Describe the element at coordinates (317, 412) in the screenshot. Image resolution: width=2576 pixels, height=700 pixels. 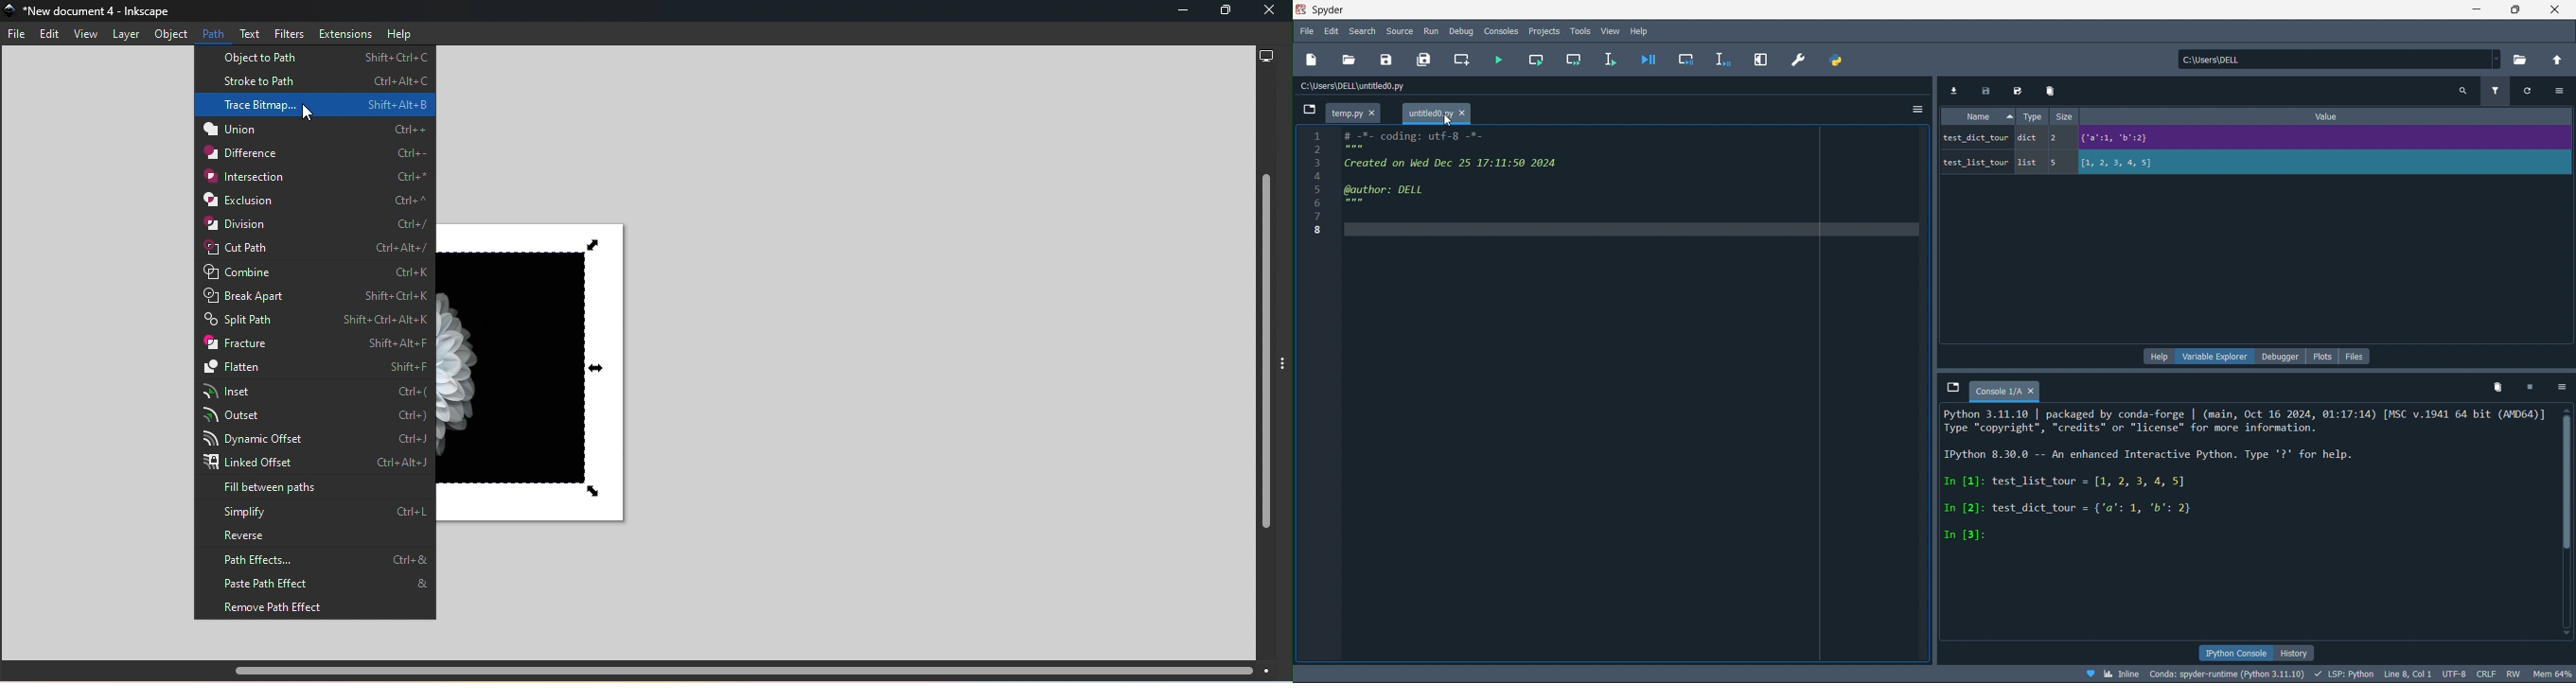
I see `Outset` at that location.